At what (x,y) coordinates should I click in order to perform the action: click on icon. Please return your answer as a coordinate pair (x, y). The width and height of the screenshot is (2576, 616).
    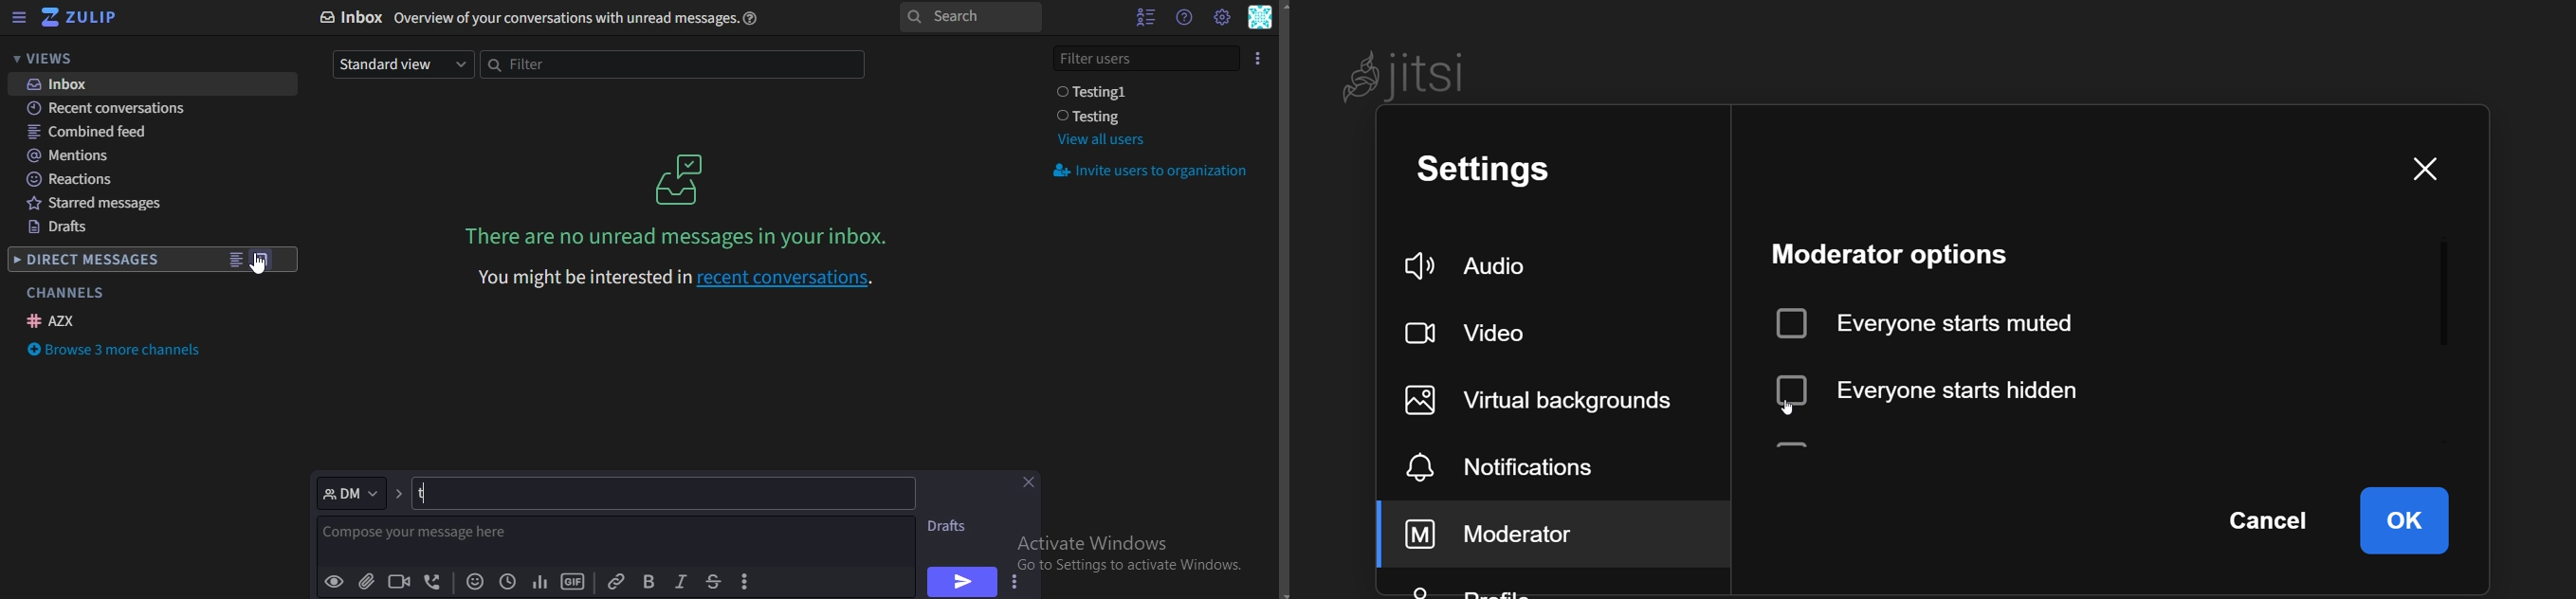
    Looking at the image, I should click on (81, 18).